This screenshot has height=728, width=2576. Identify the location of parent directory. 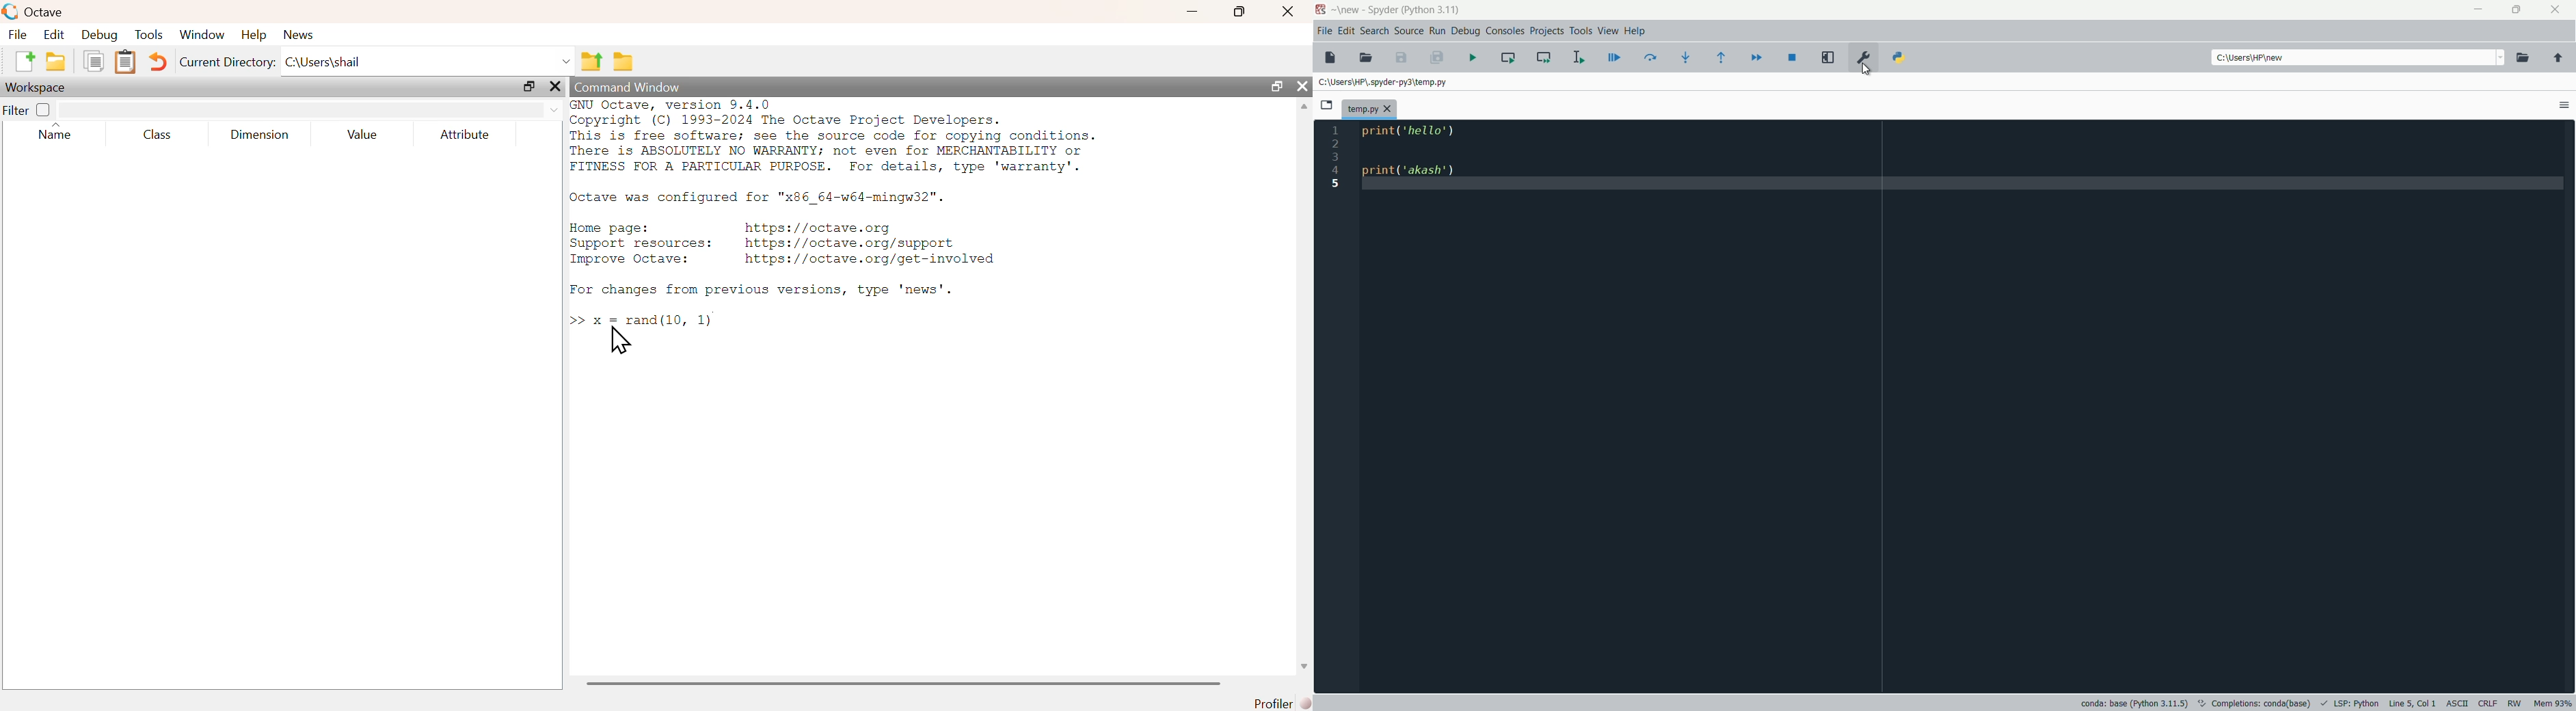
(2558, 59).